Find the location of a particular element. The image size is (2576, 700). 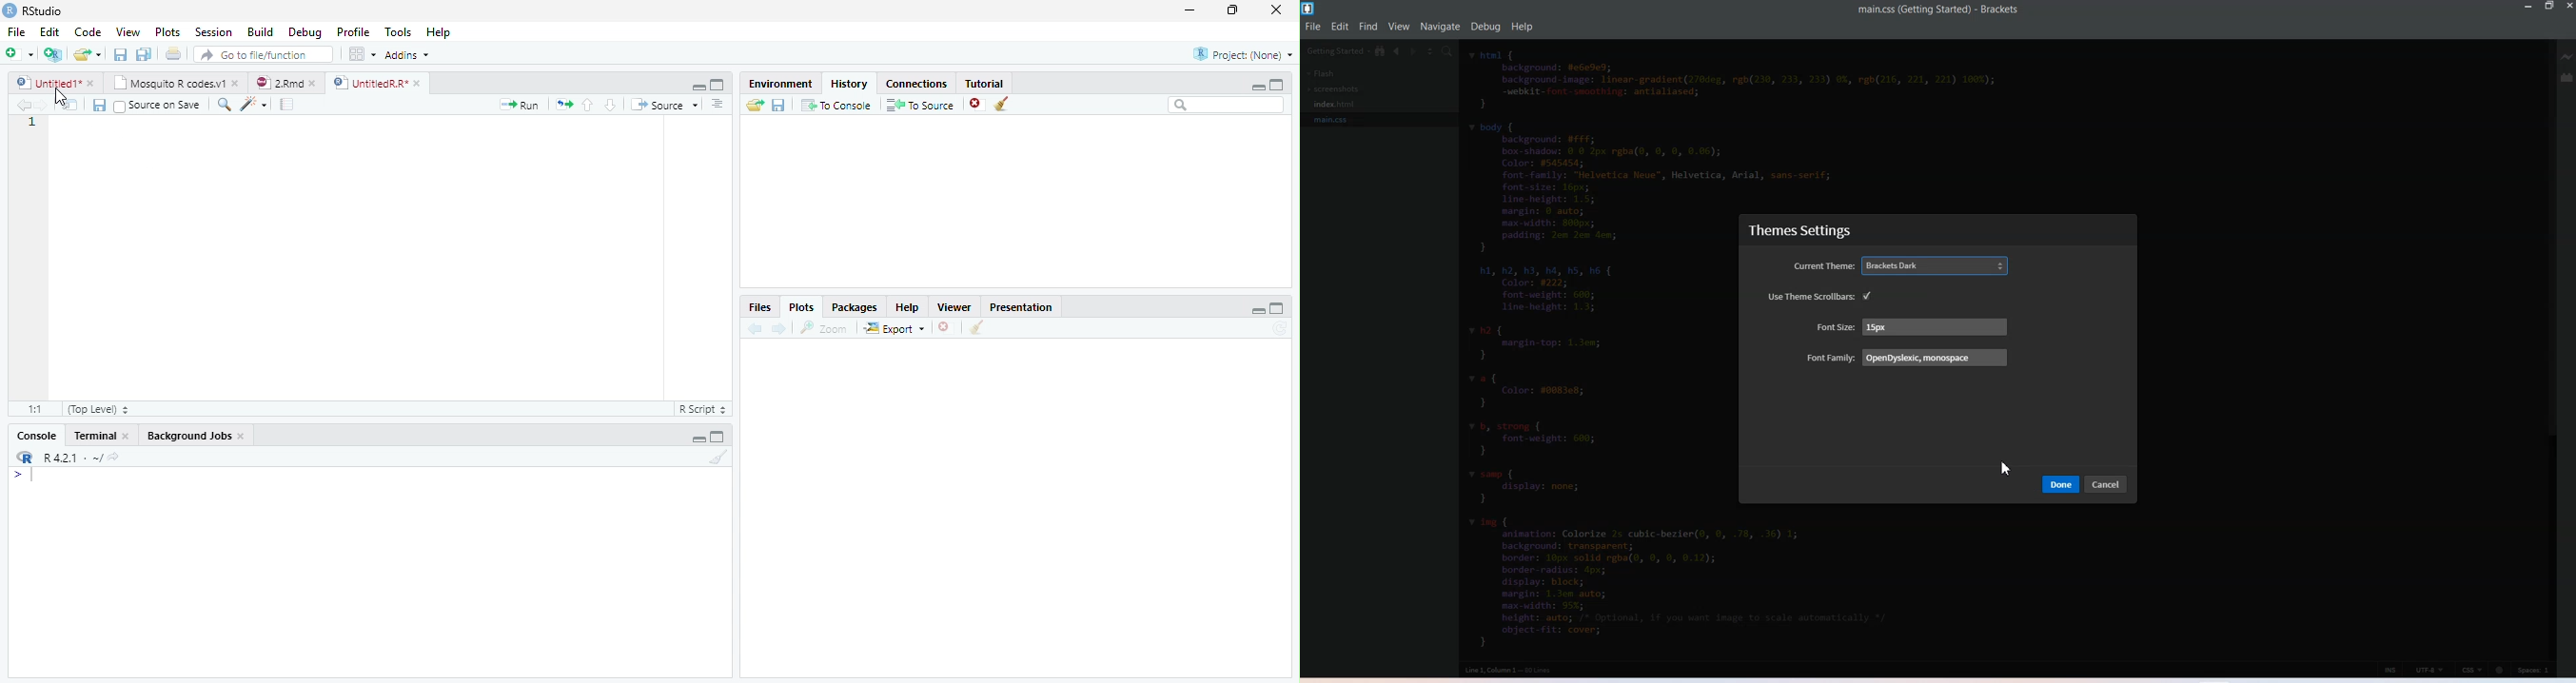

View the current working directory is located at coordinates (115, 457).